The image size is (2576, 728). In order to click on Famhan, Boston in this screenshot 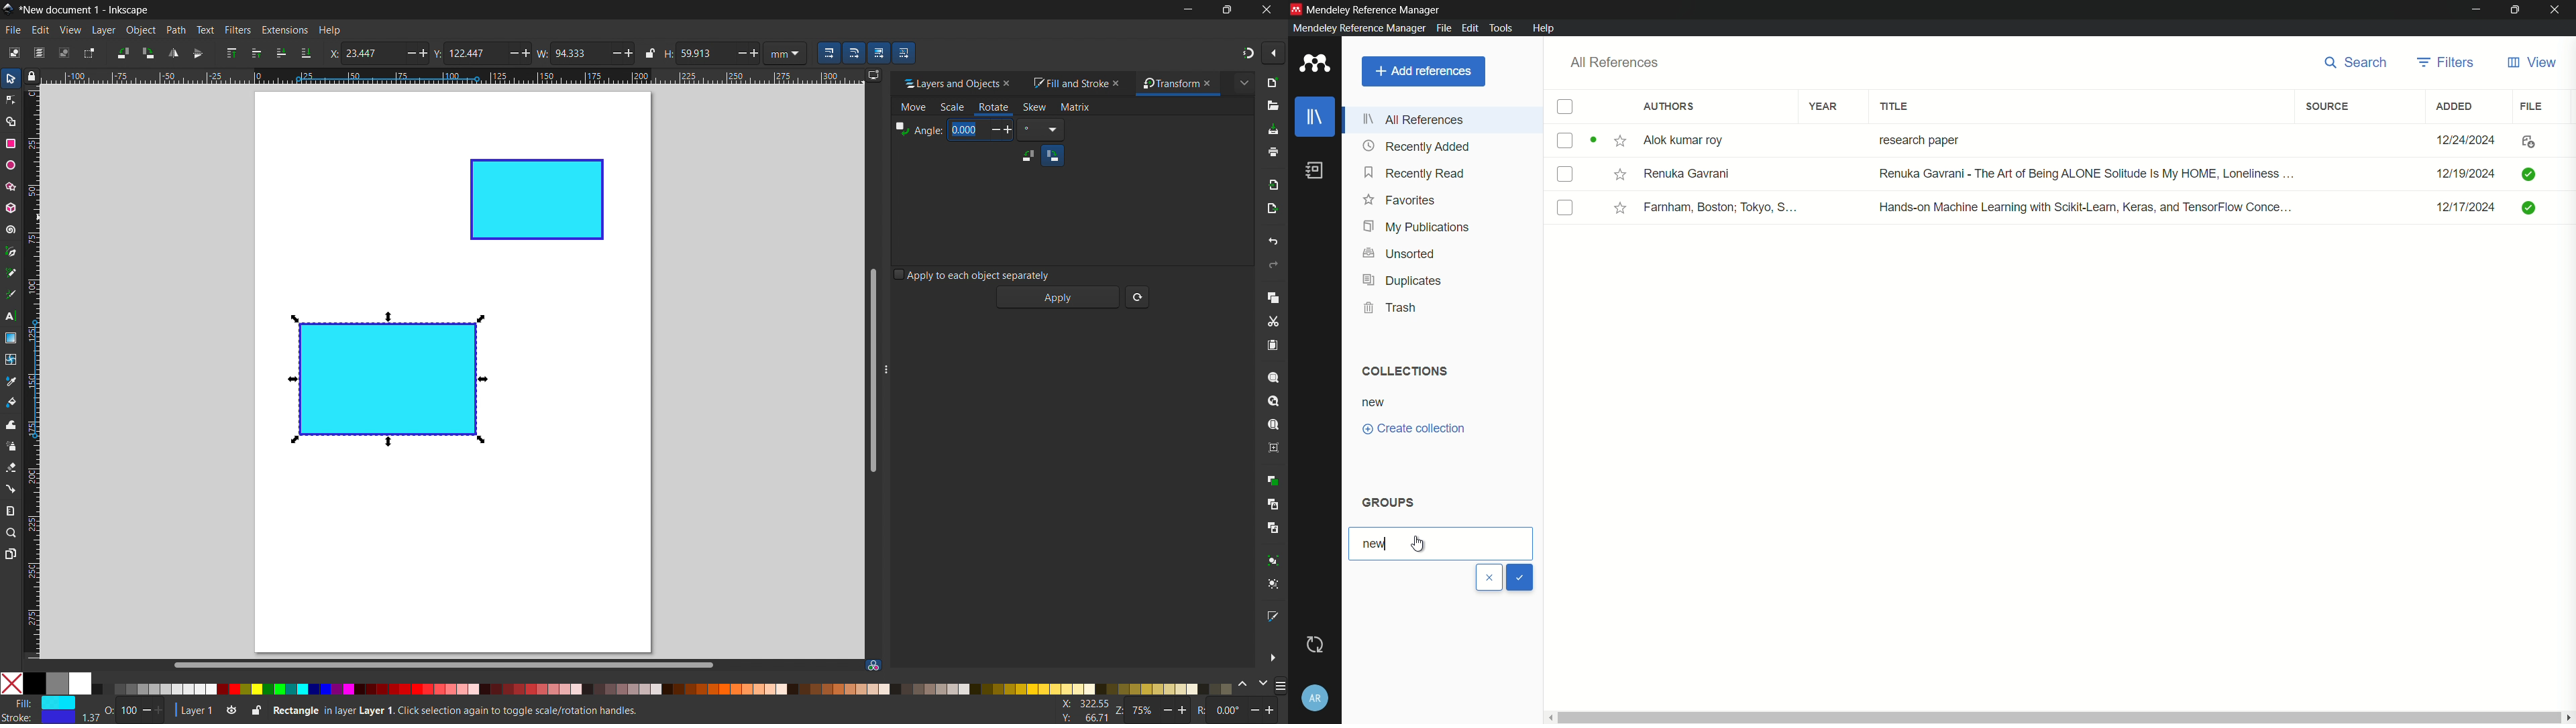, I will do `click(1722, 209)`.